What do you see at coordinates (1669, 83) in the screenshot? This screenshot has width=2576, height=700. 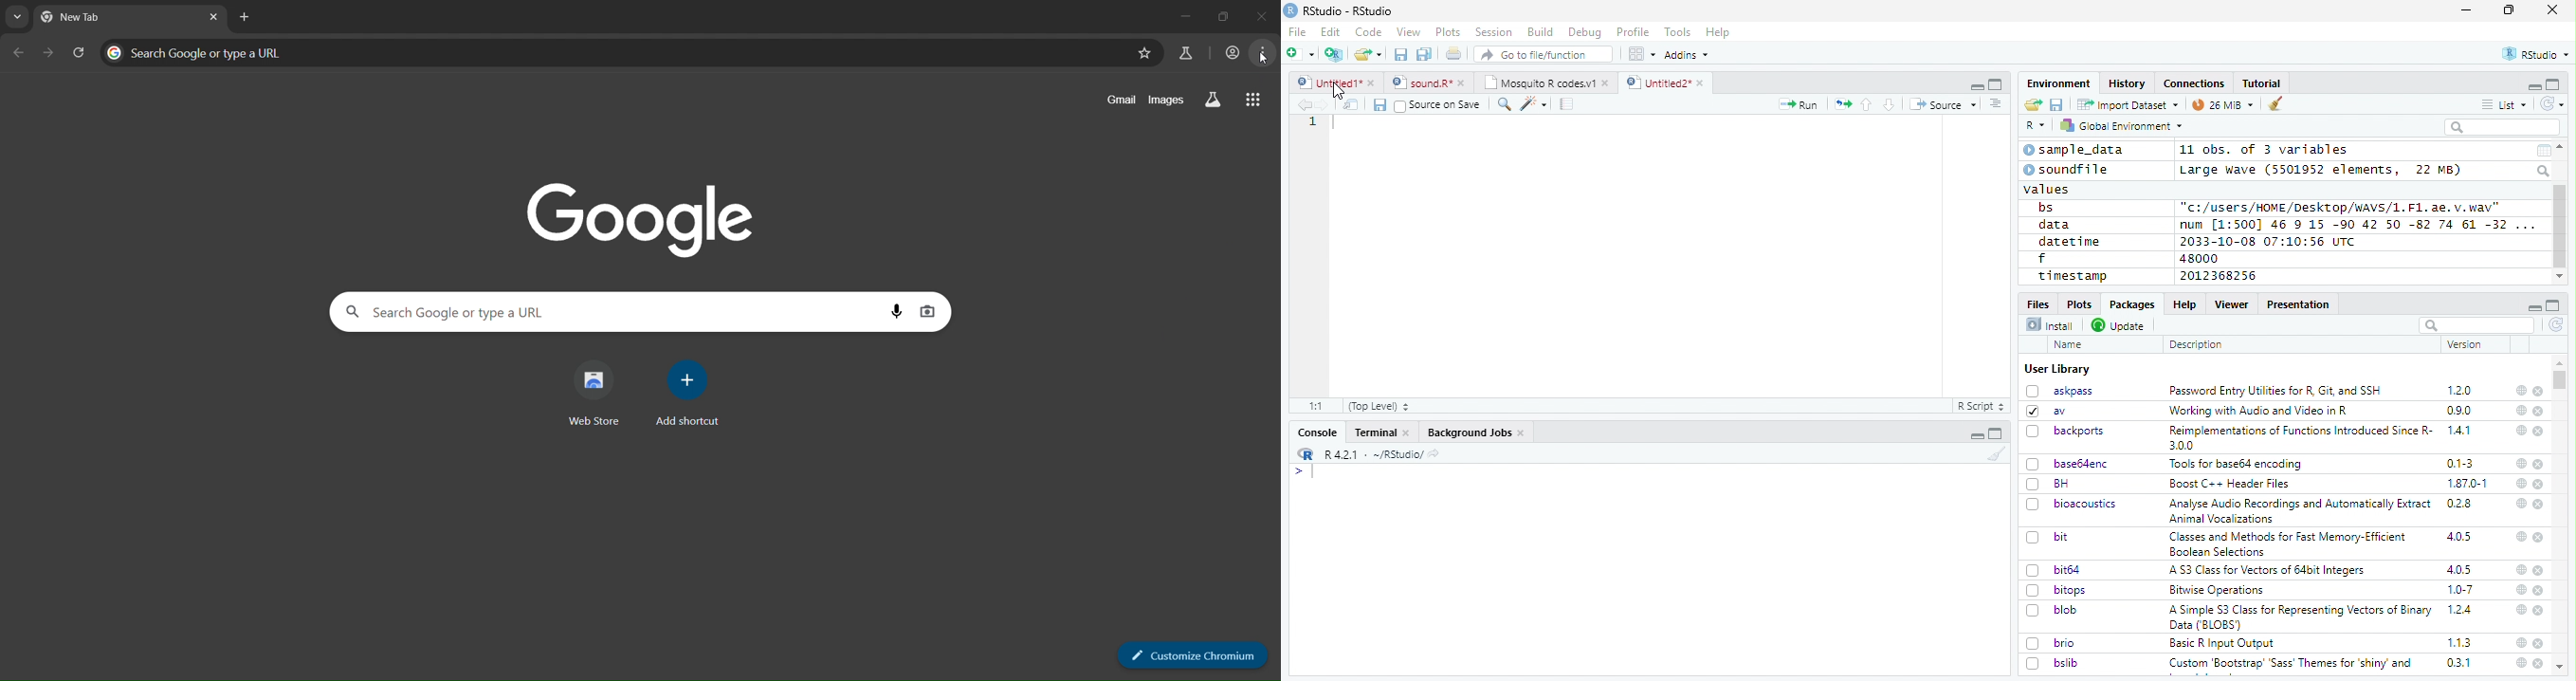 I see `Untitled2*` at bounding box center [1669, 83].